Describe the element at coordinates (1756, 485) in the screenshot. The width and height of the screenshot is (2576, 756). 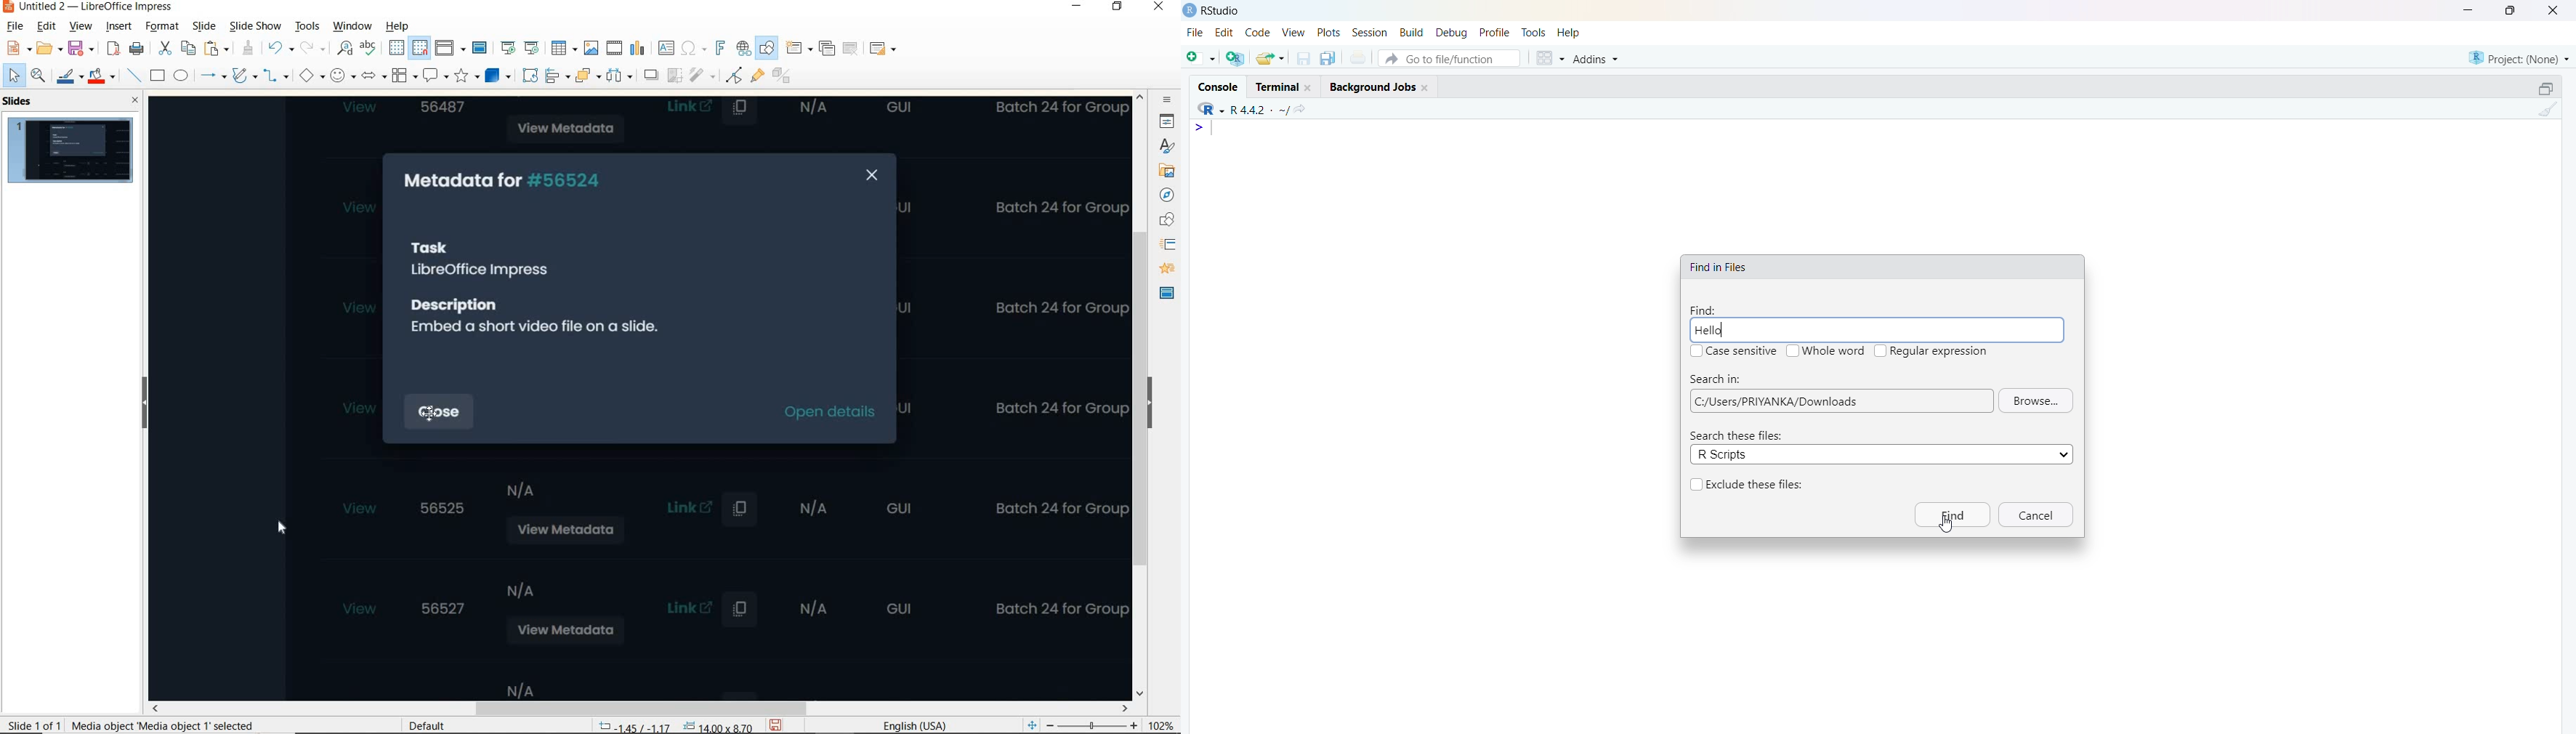
I see `Exclude these files:` at that location.